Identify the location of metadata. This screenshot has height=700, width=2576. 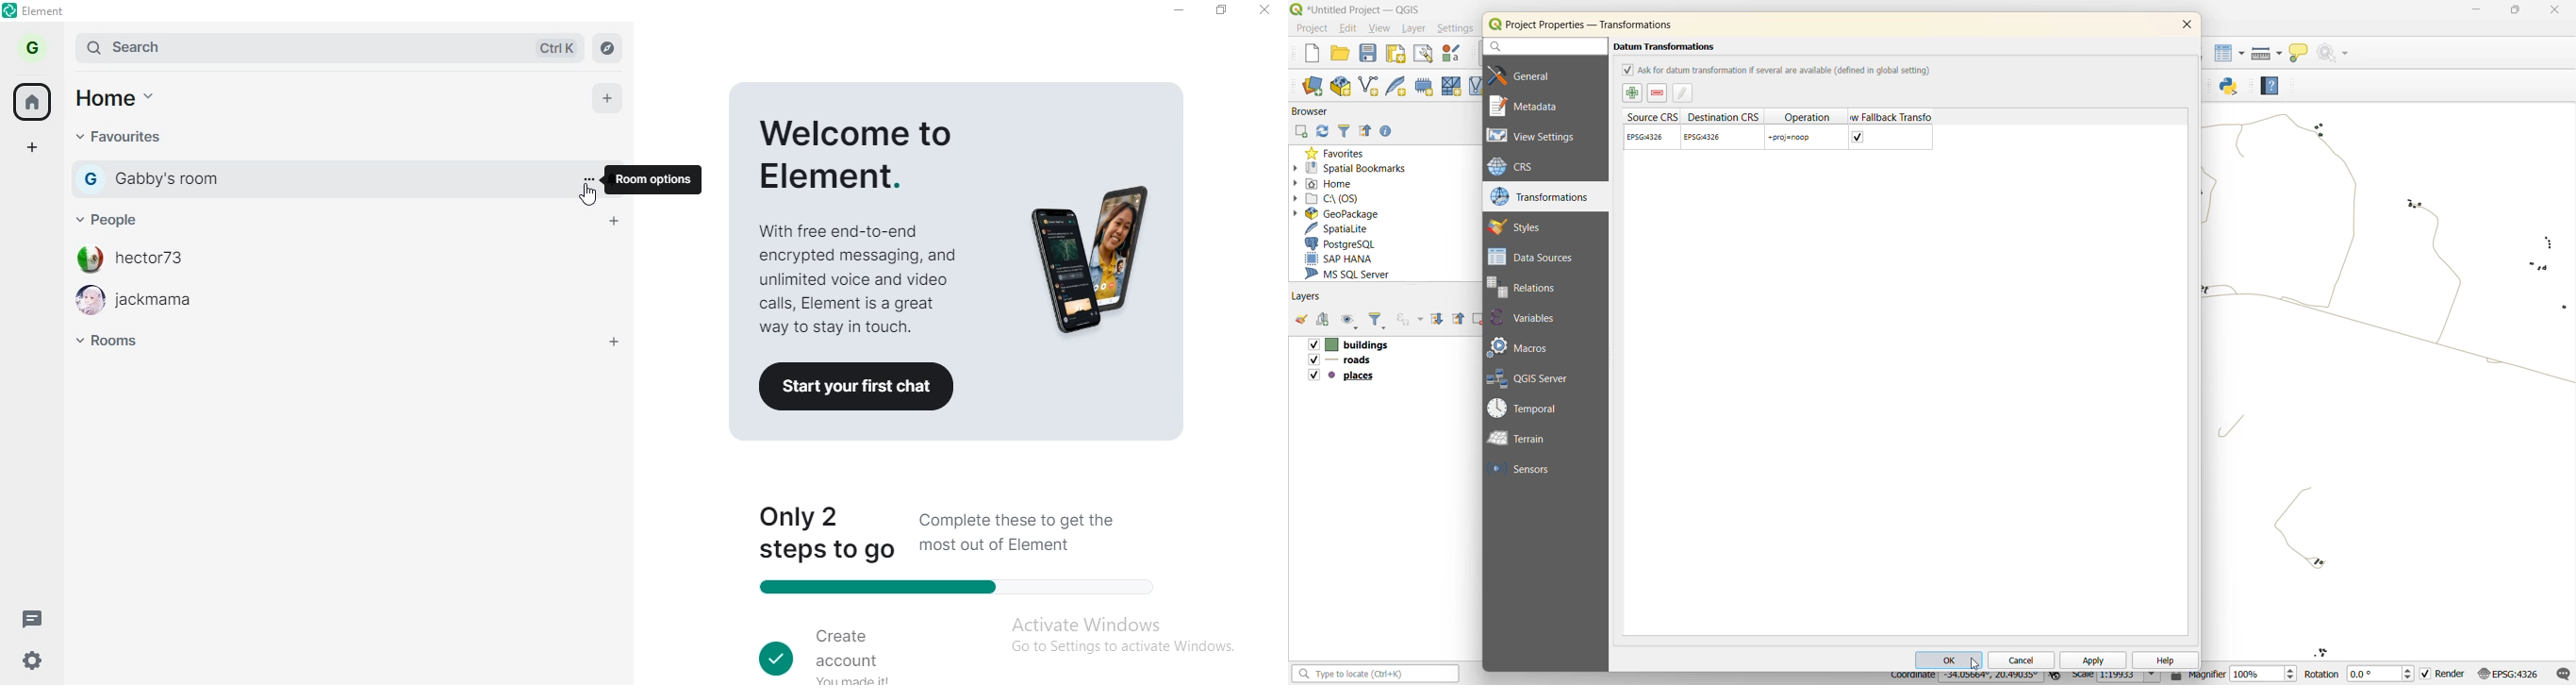
(1531, 105).